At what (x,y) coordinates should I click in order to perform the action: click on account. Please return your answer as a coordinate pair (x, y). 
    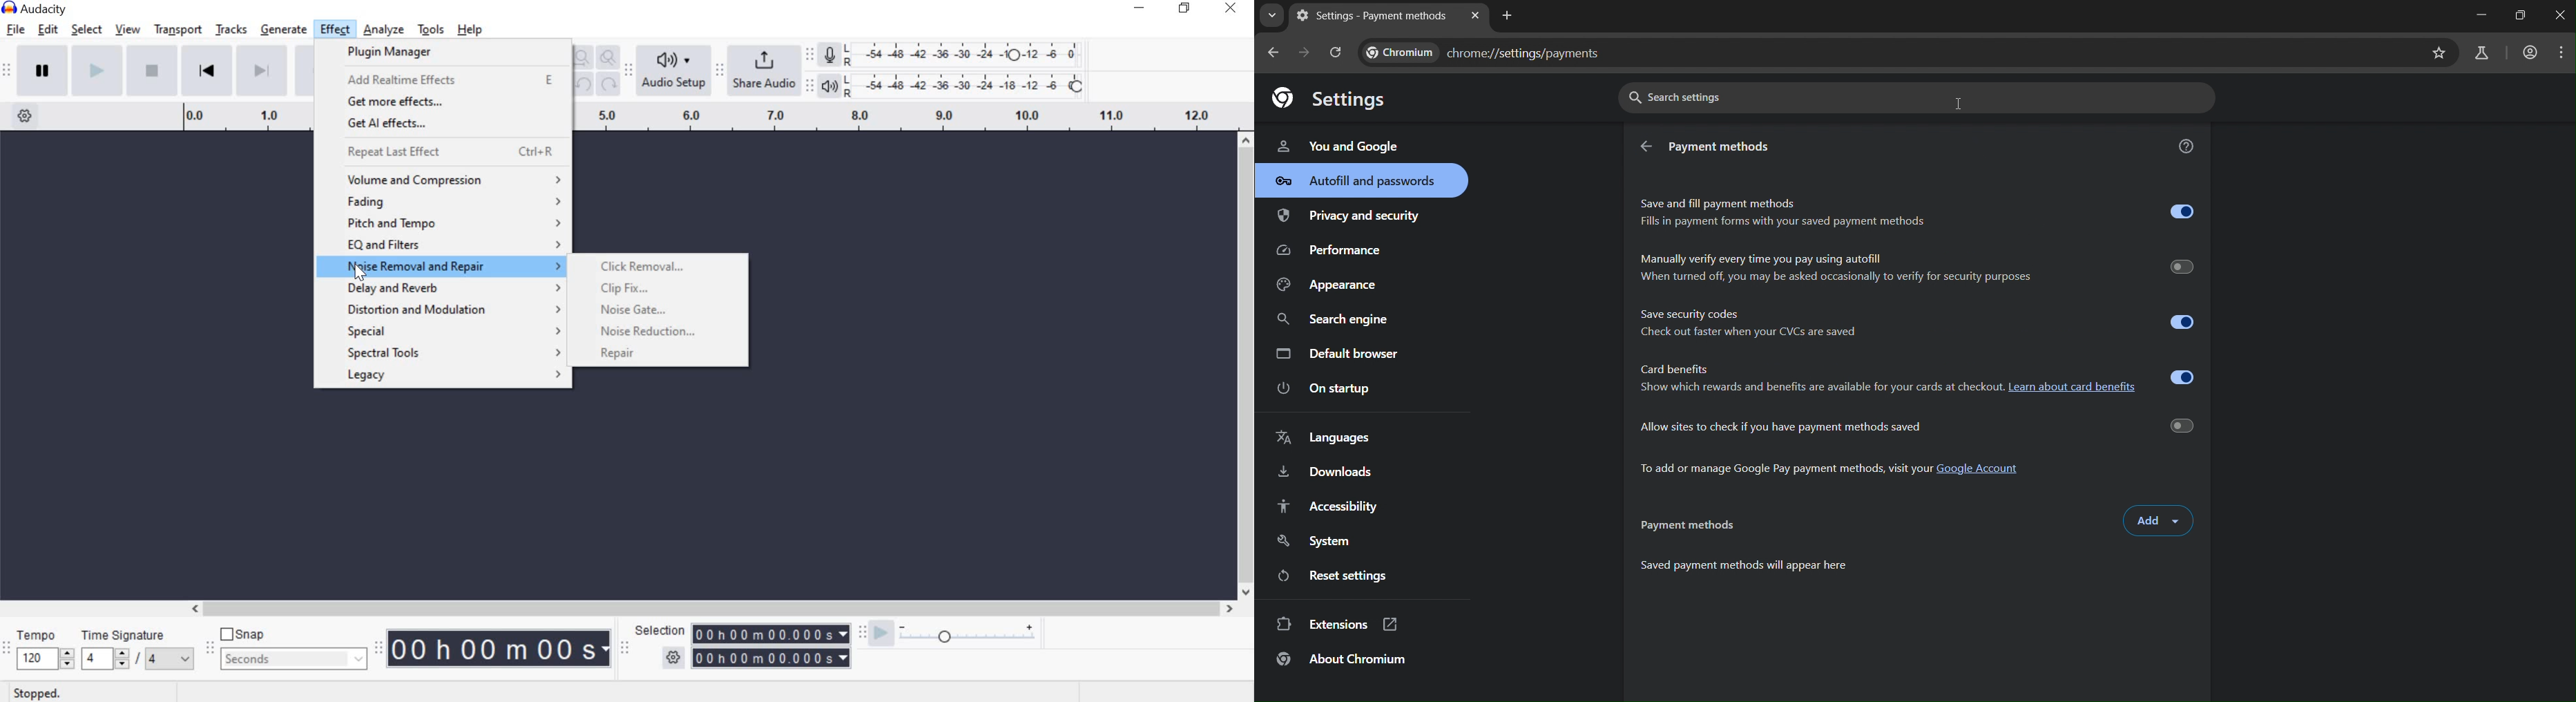
    Looking at the image, I should click on (2531, 54).